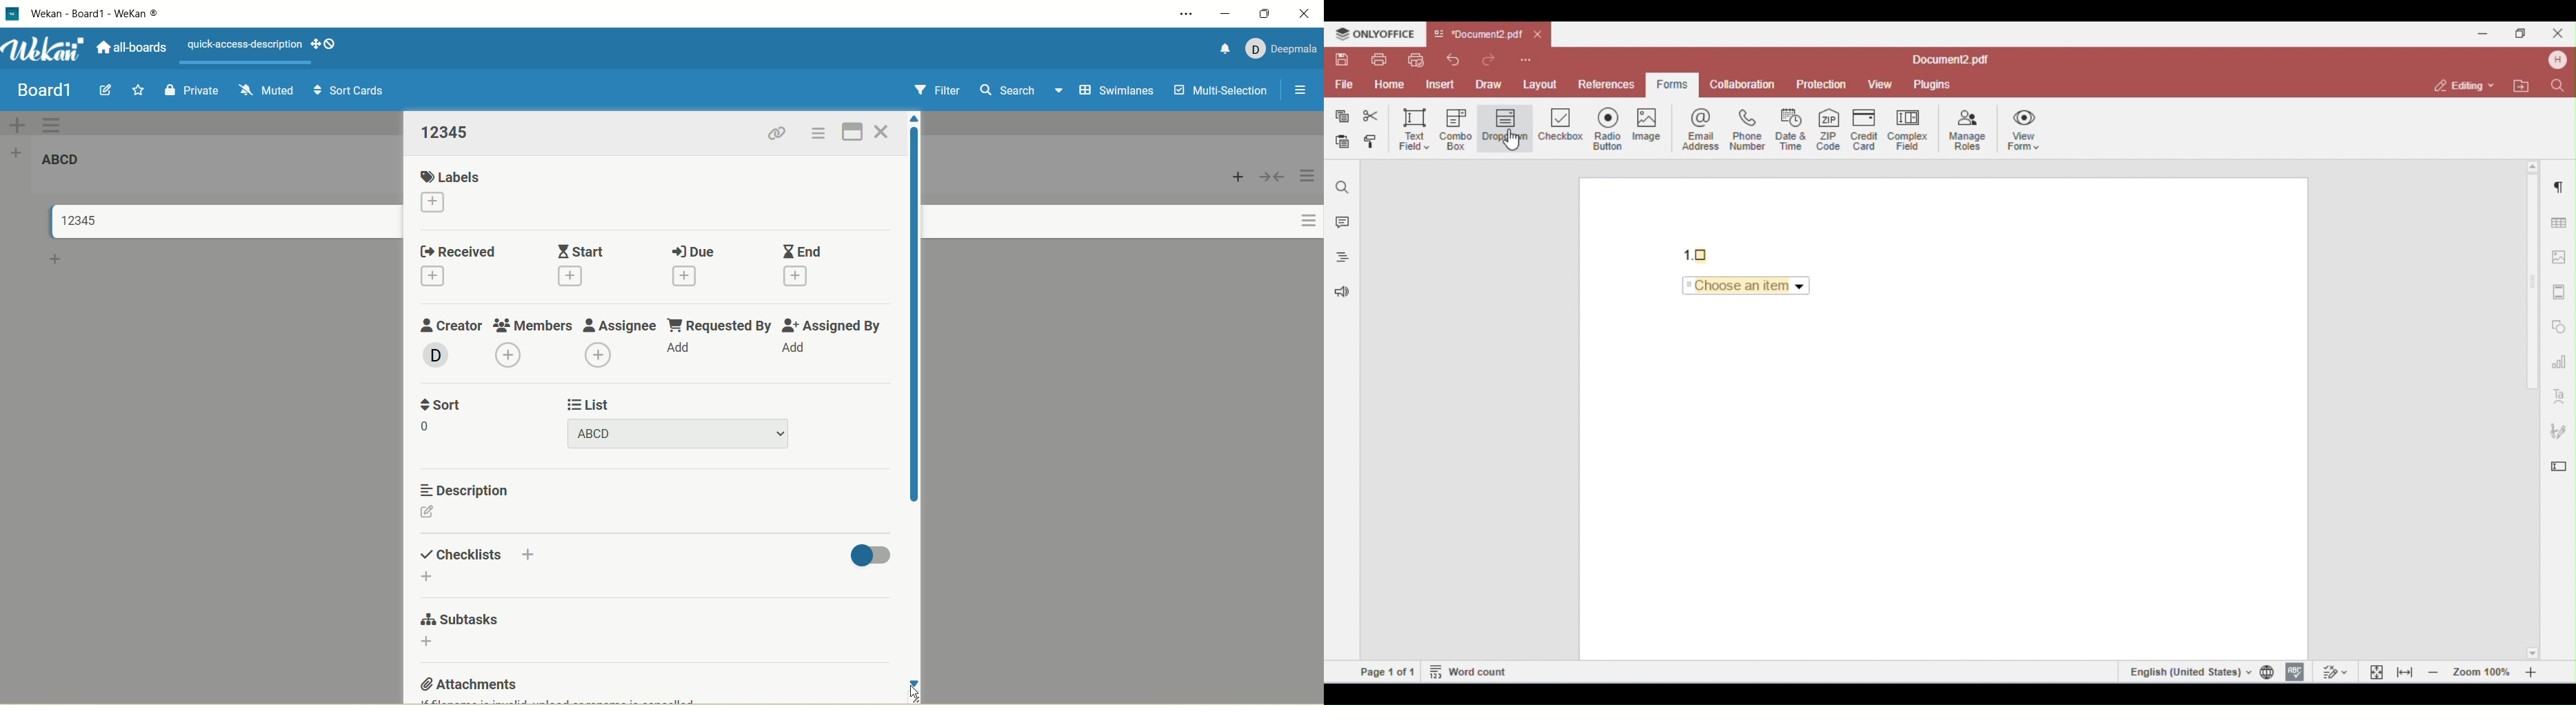  I want to click on text, so click(245, 45).